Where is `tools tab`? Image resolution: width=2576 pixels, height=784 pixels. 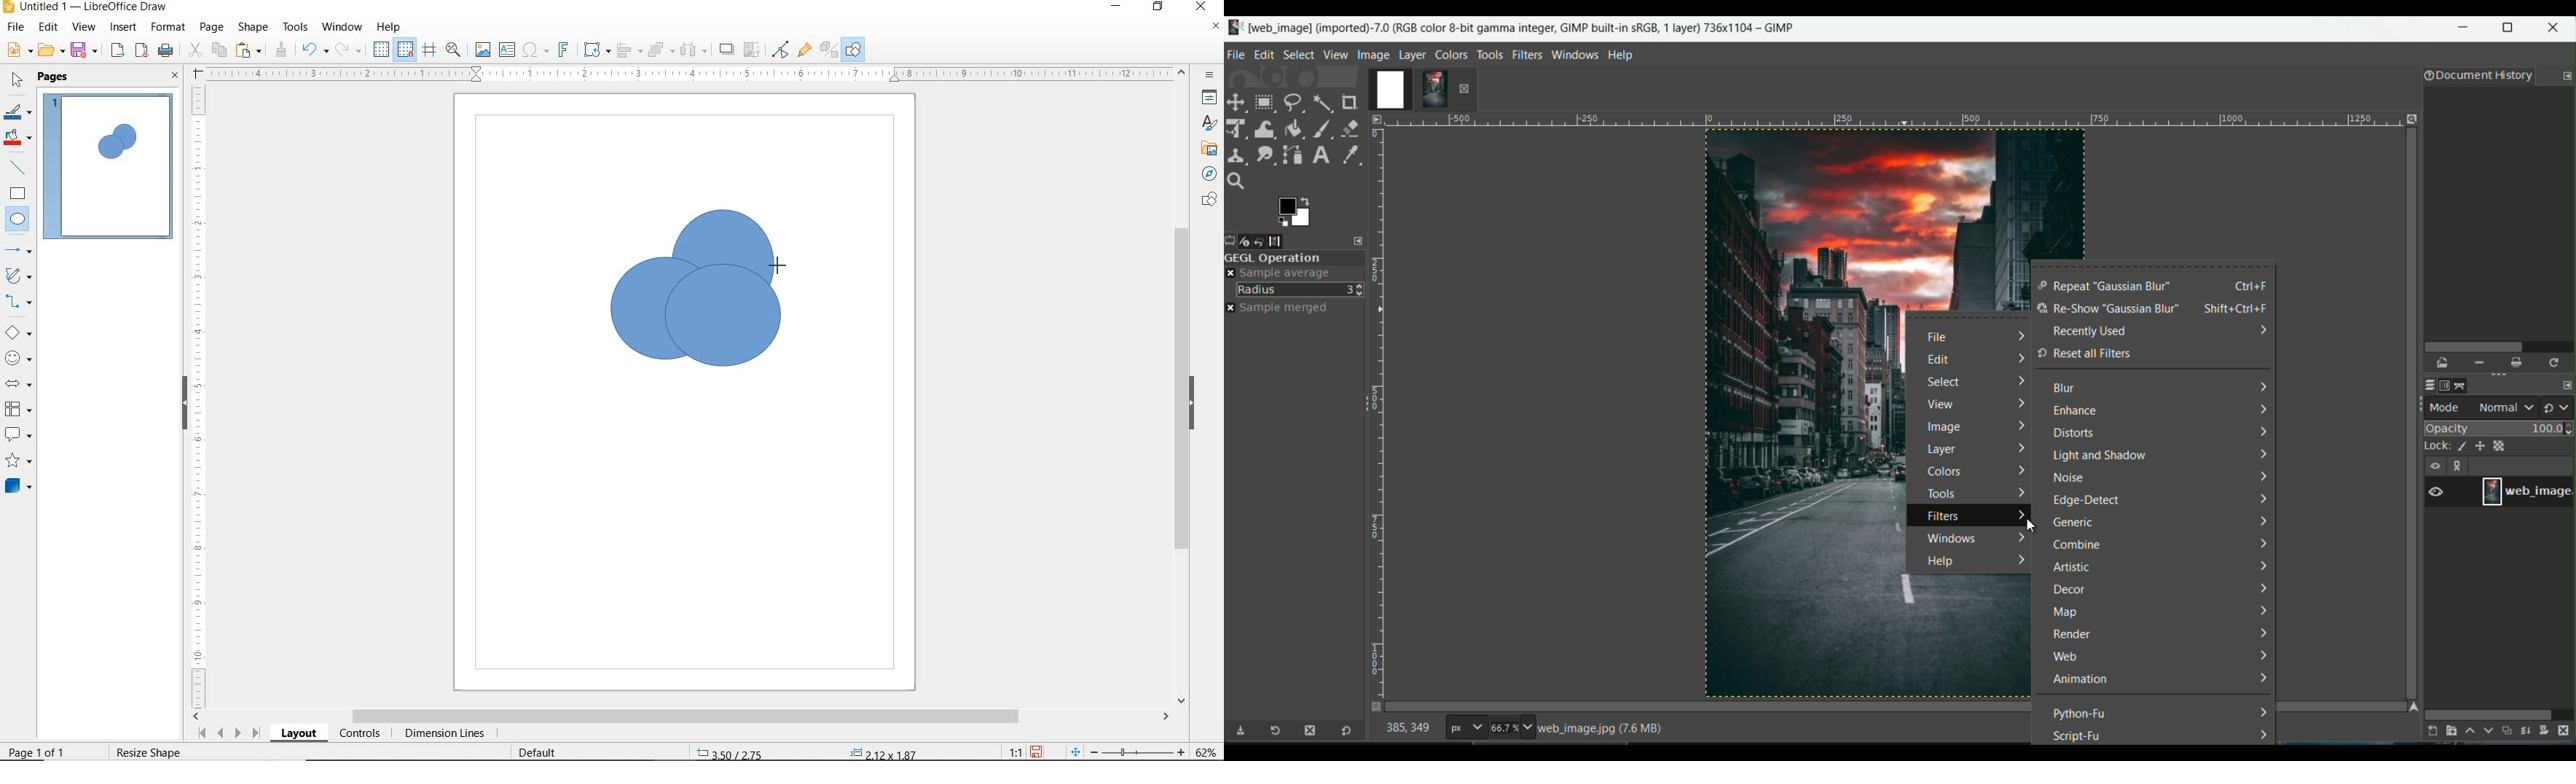
tools tab is located at coordinates (1489, 54).